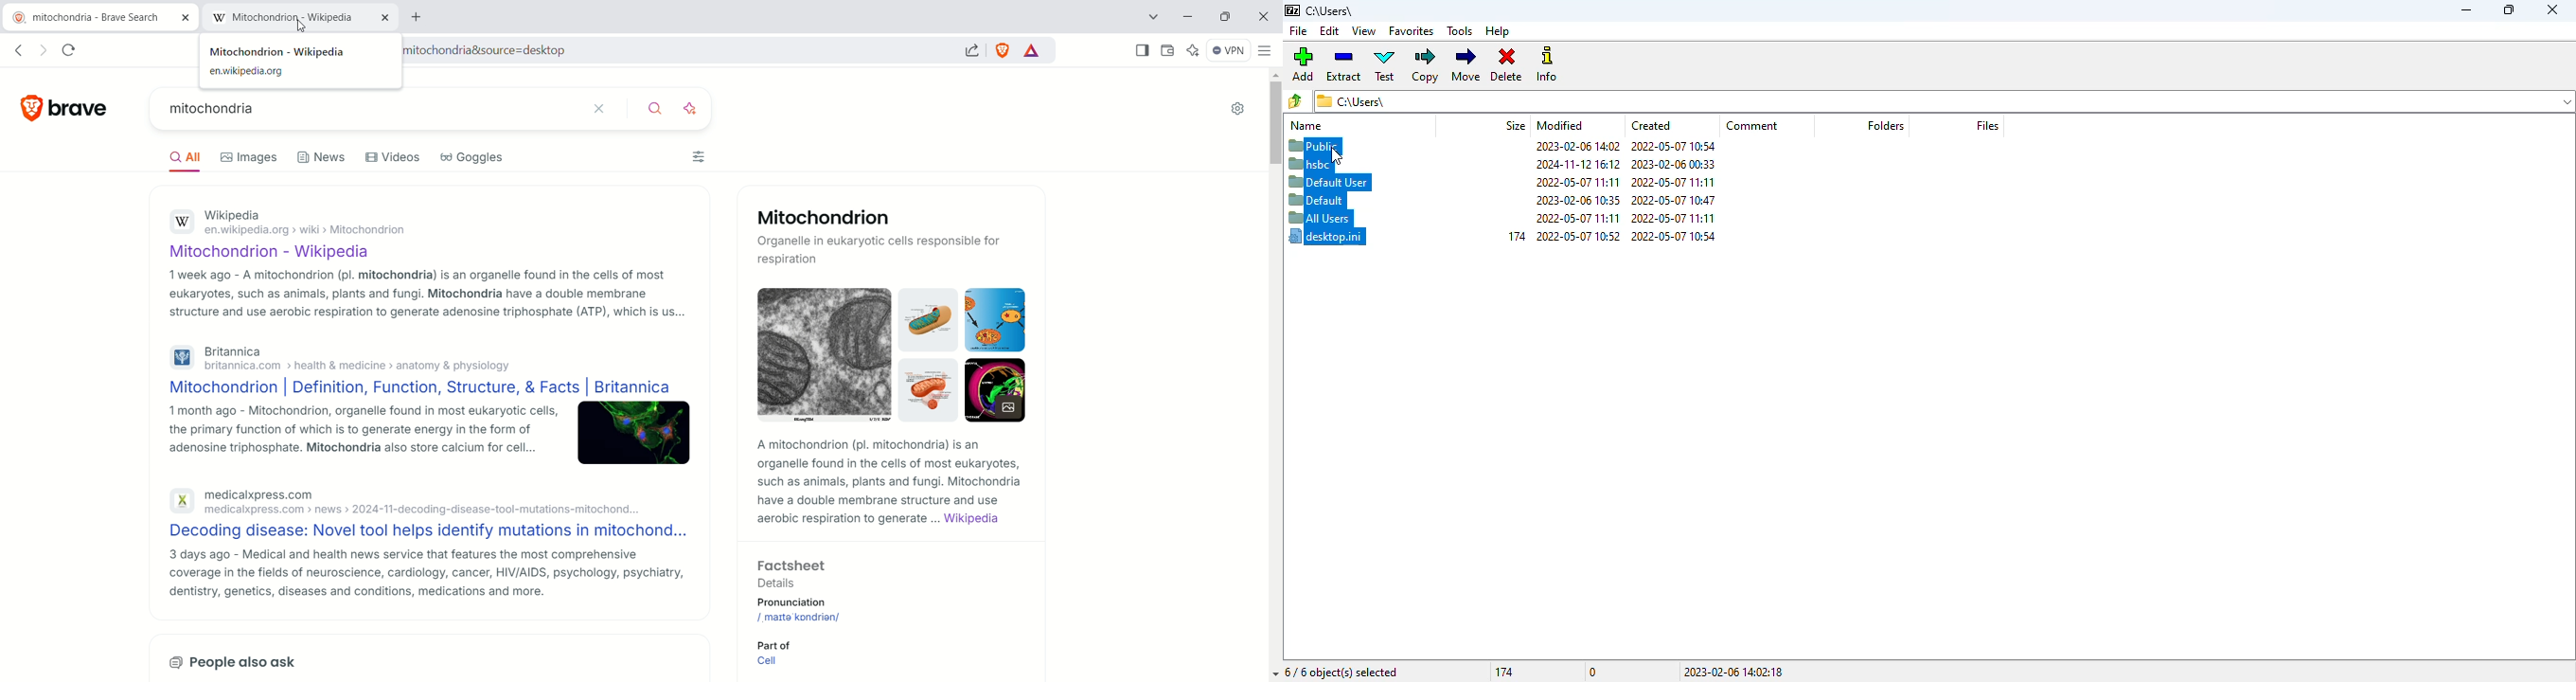 Image resolution: width=2576 pixels, height=700 pixels. Describe the element at coordinates (601, 110) in the screenshot. I see `close` at that location.